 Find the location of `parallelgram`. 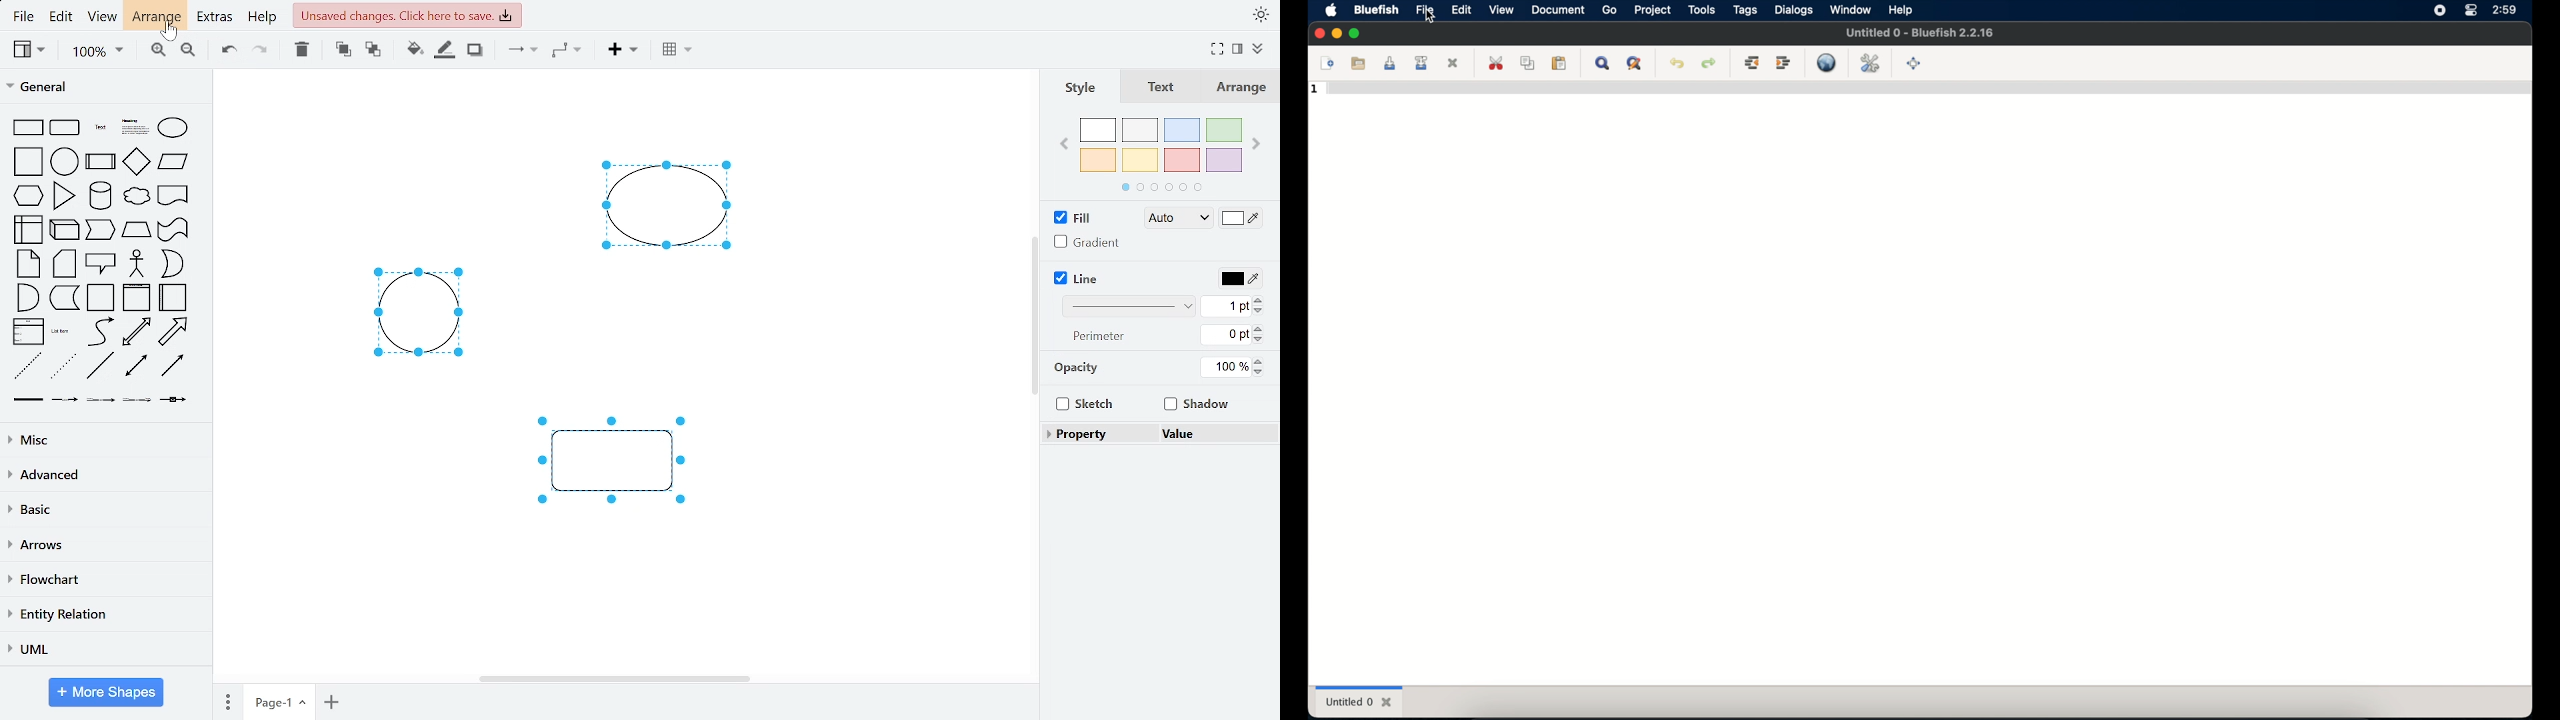

parallelgram is located at coordinates (174, 162).